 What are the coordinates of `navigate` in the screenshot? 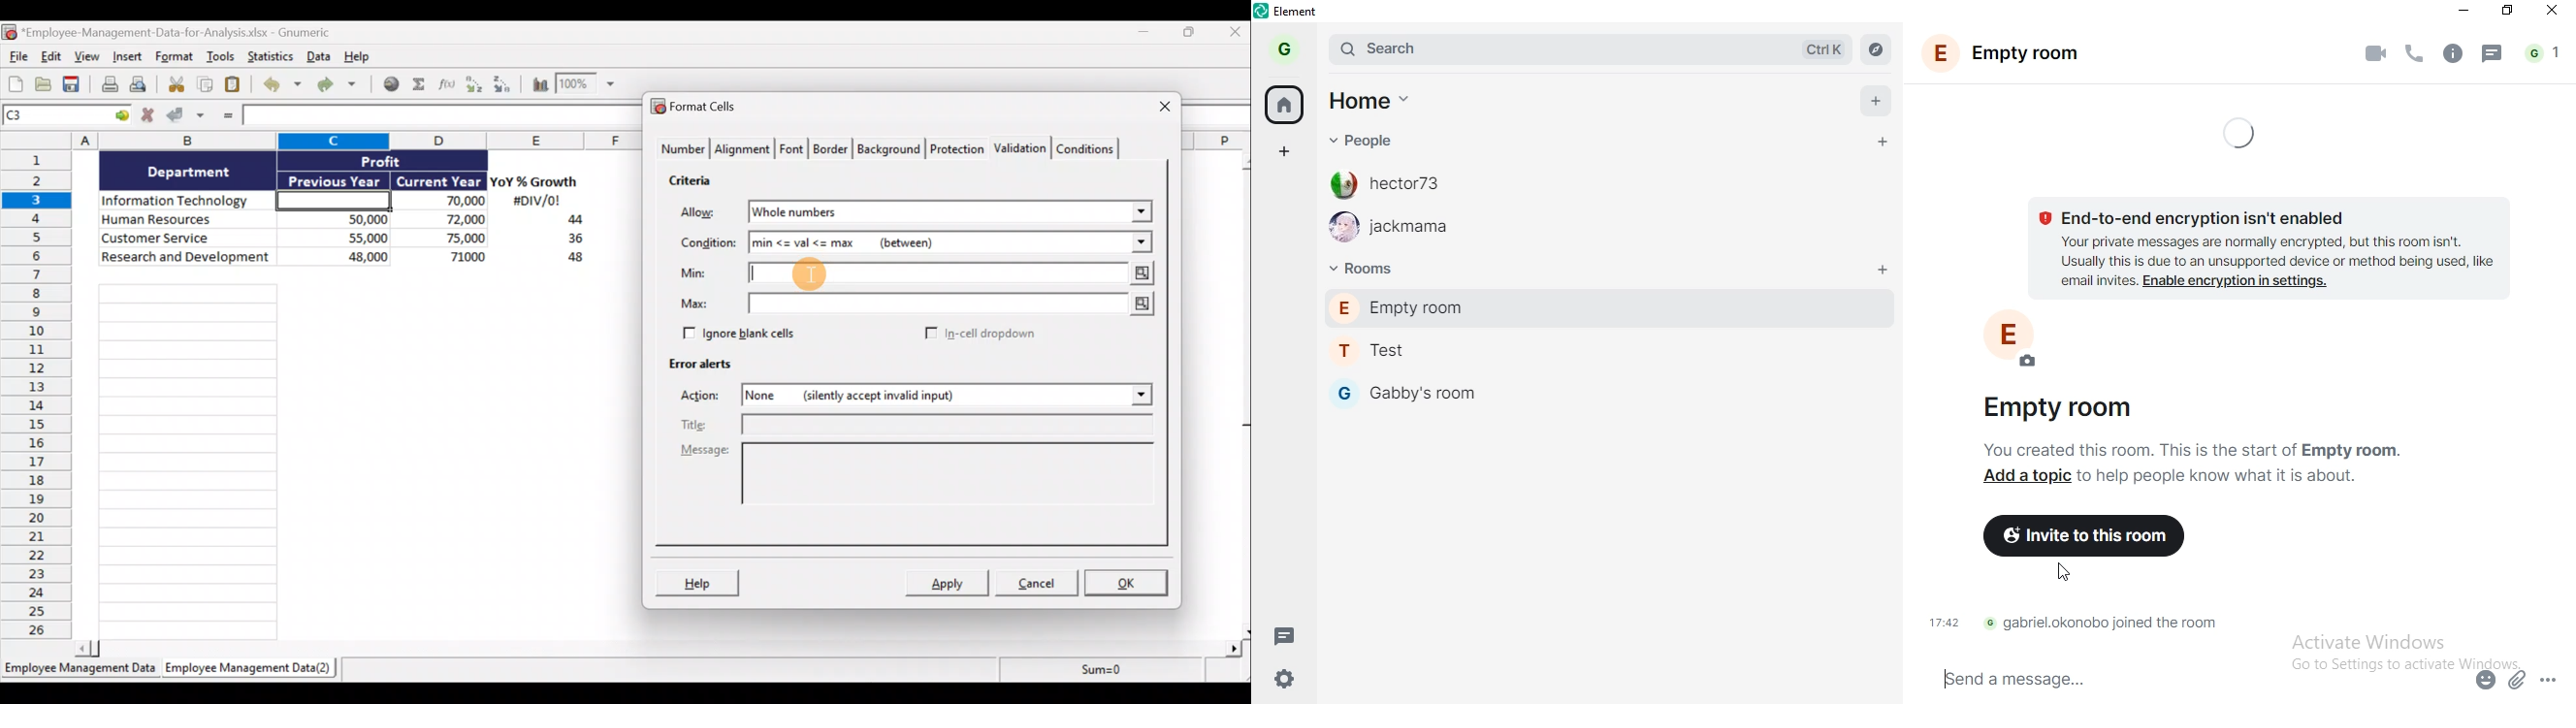 It's located at (1876, 52).